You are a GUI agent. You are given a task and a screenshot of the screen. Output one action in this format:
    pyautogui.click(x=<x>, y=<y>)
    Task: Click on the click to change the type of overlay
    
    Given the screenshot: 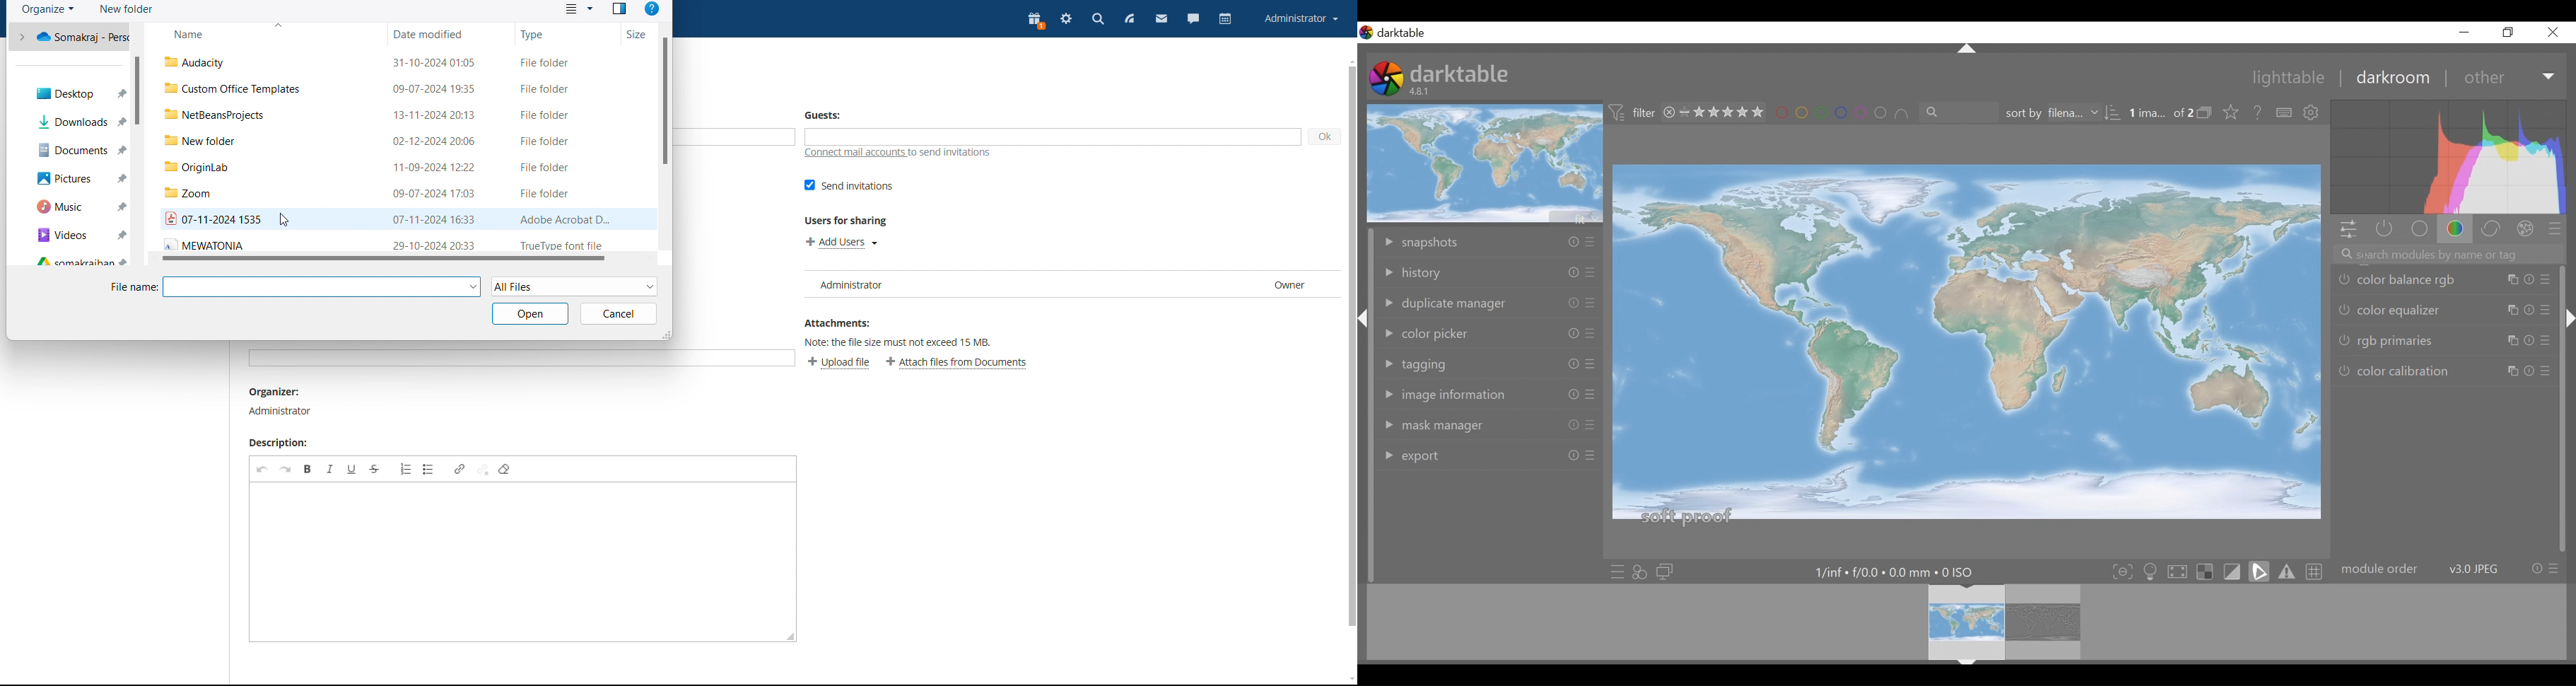 What is the action you would take?
    pyautogui.click(x=2235, y=113)
    